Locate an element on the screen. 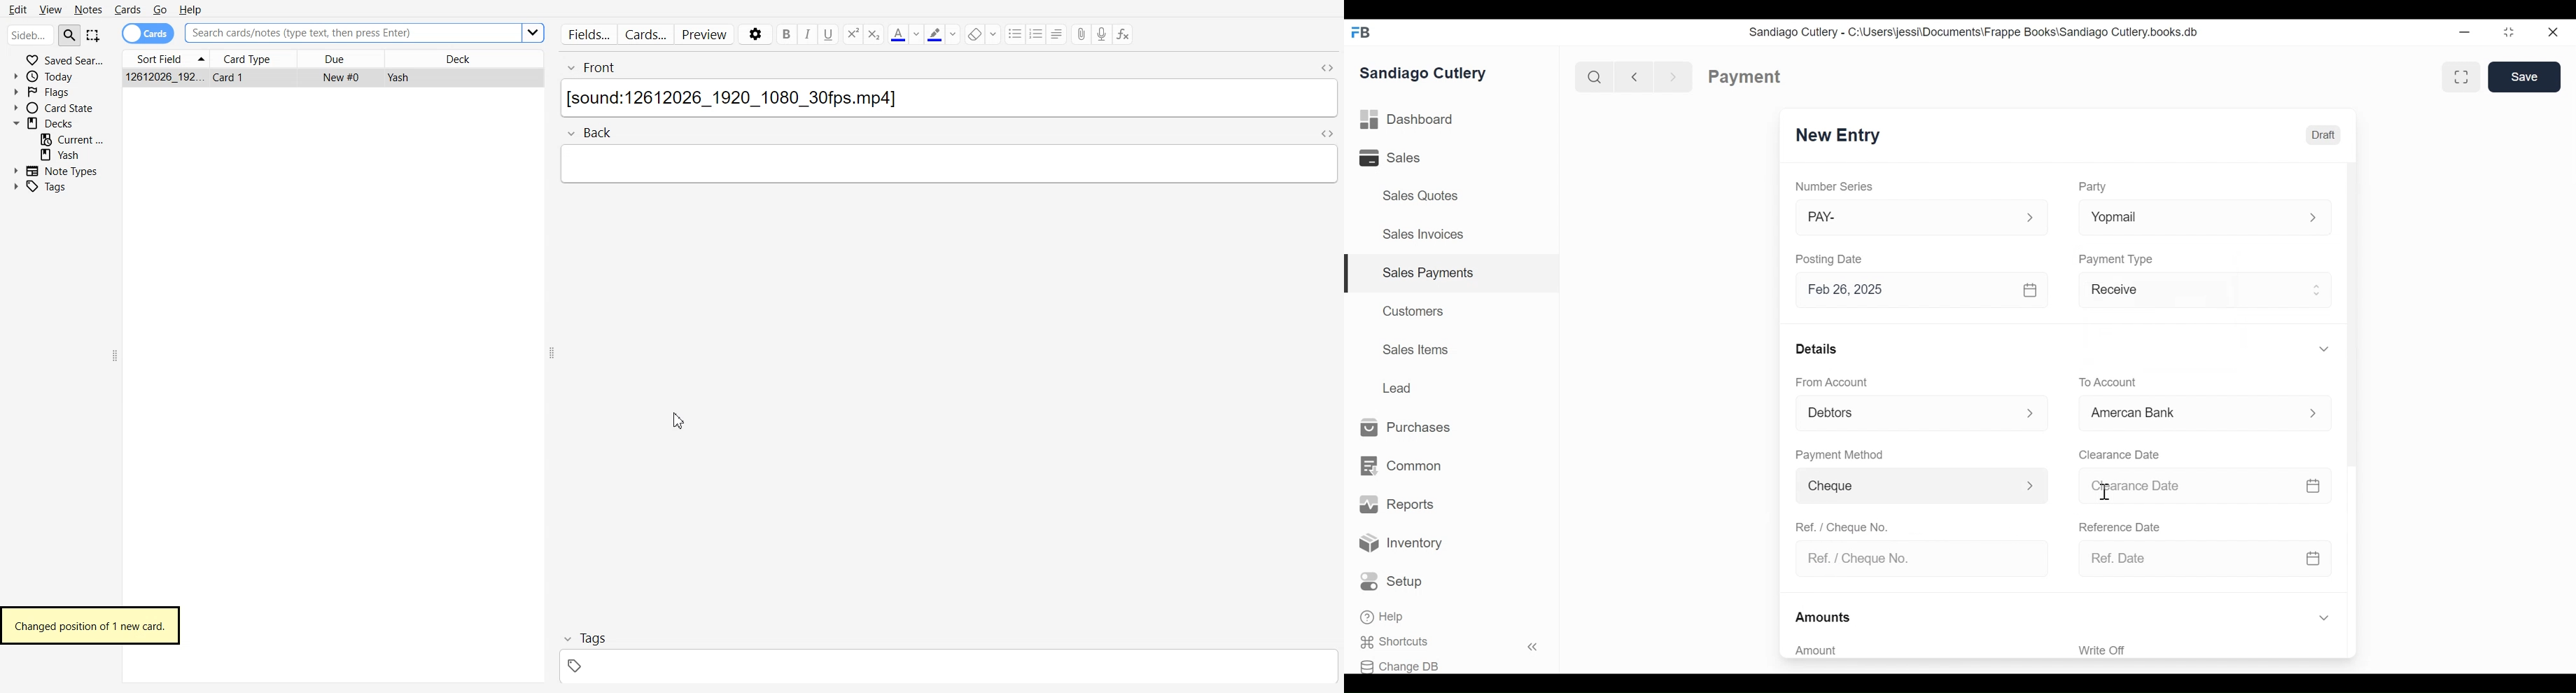 Image resolution: width=2576 pixels, height=700 pixels. Search Bar is located at coordinates (351, 33).